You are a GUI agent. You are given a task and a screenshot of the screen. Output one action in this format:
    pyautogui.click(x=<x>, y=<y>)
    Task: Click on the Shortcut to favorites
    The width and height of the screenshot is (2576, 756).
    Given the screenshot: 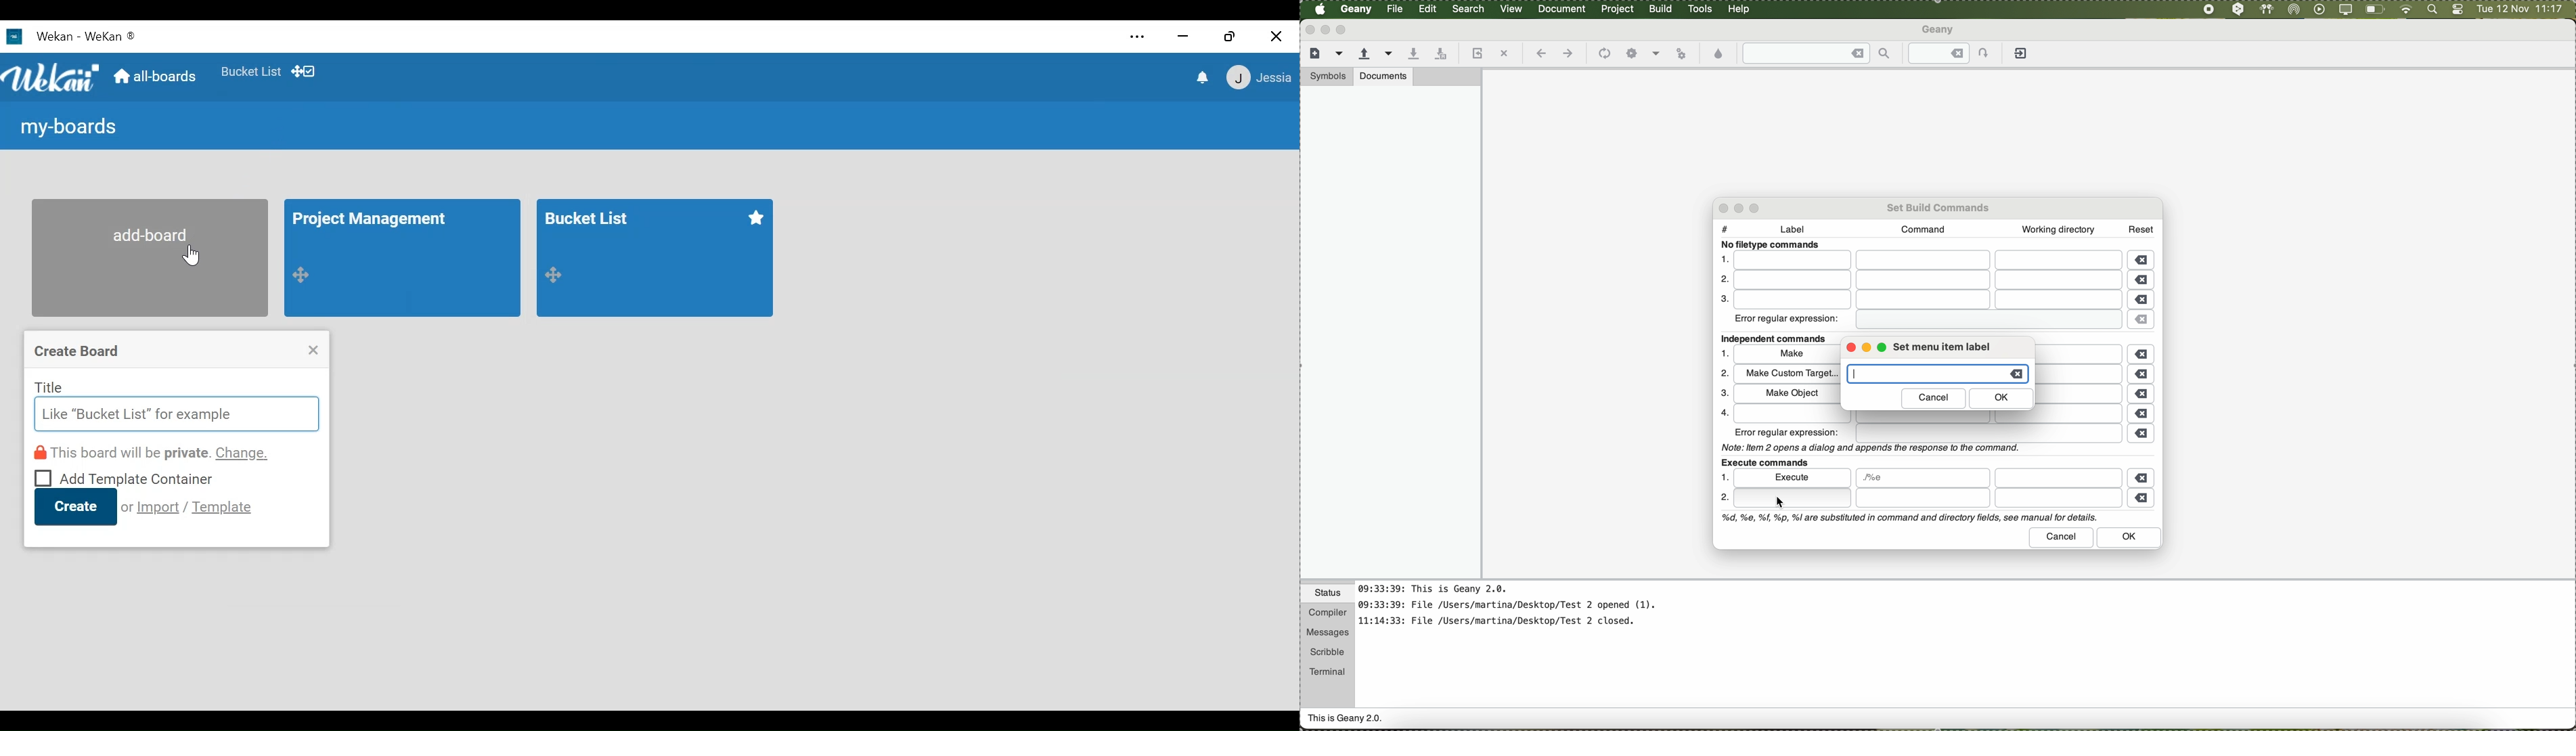 What is the action you would take?
    pyautogui.click(x=251, y=70)
    